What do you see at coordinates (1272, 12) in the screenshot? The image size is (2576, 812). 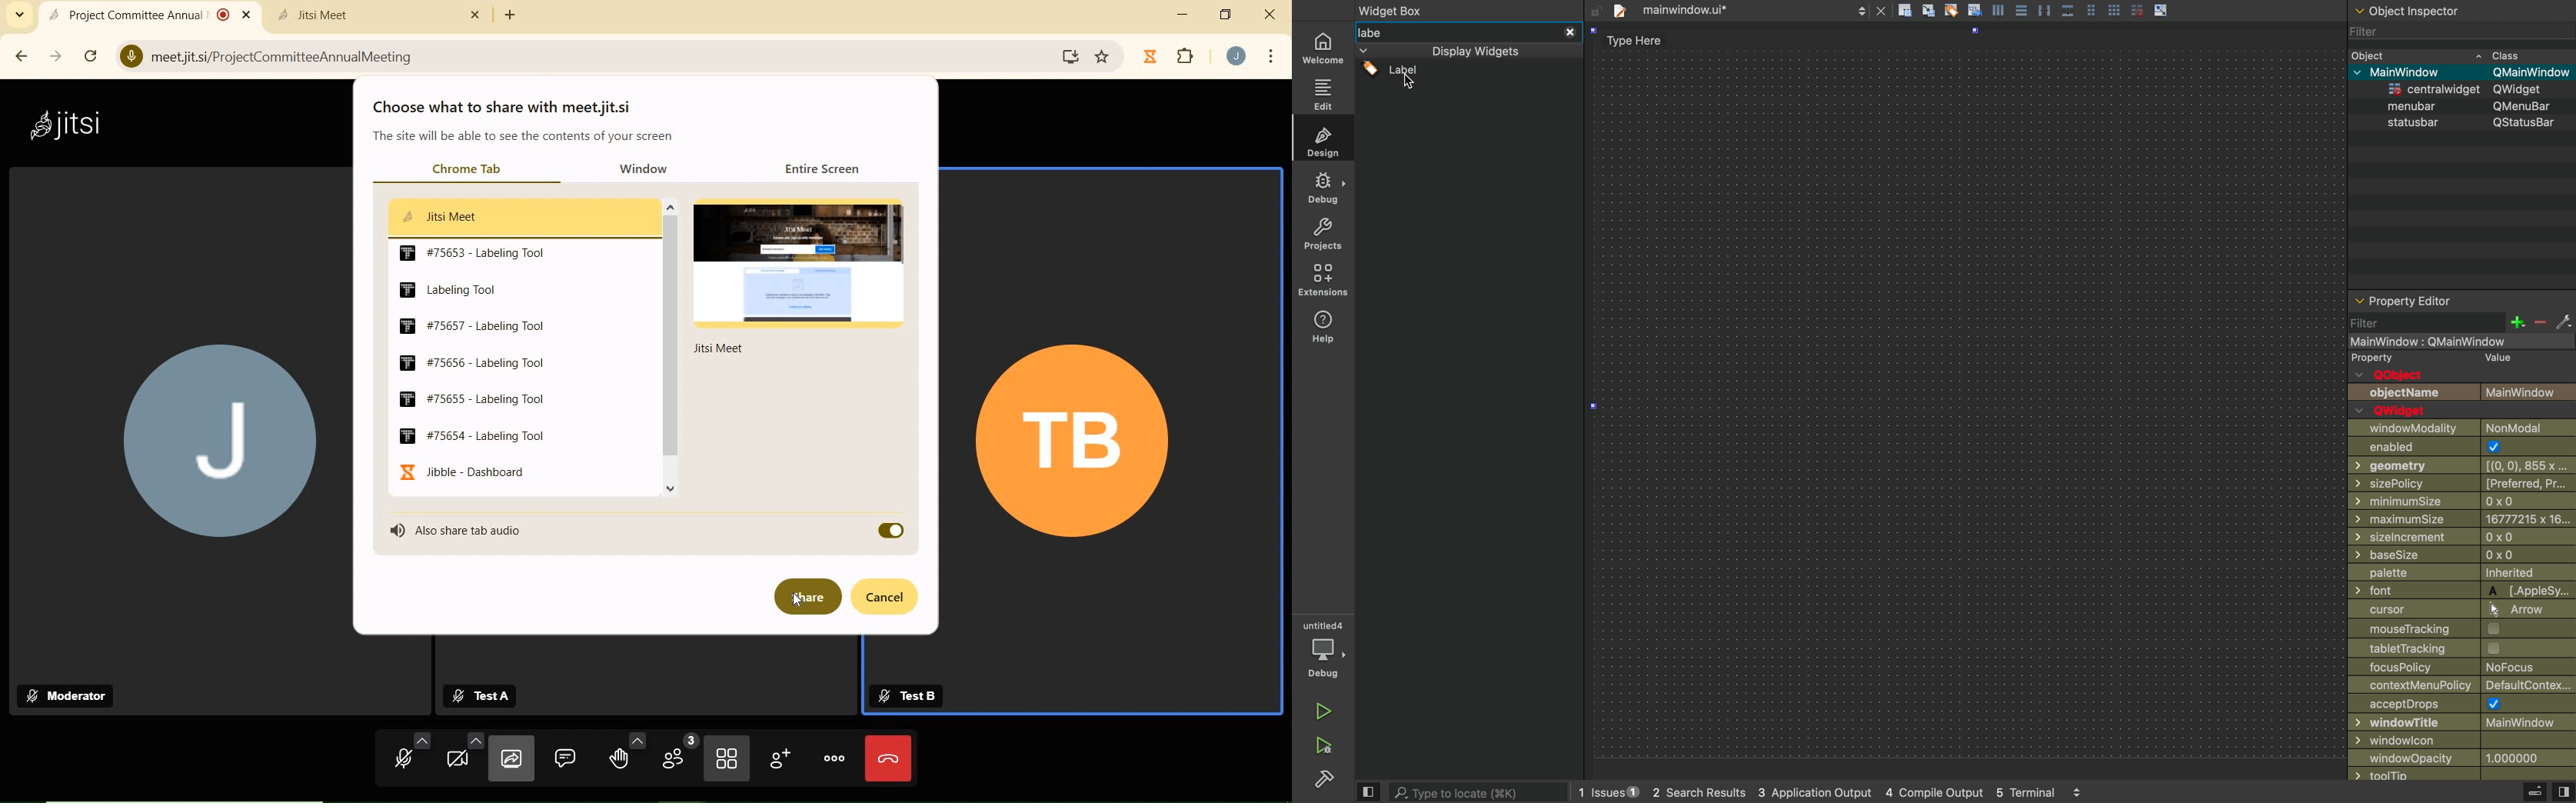 I see `close` at bounding box center [1272, 12].